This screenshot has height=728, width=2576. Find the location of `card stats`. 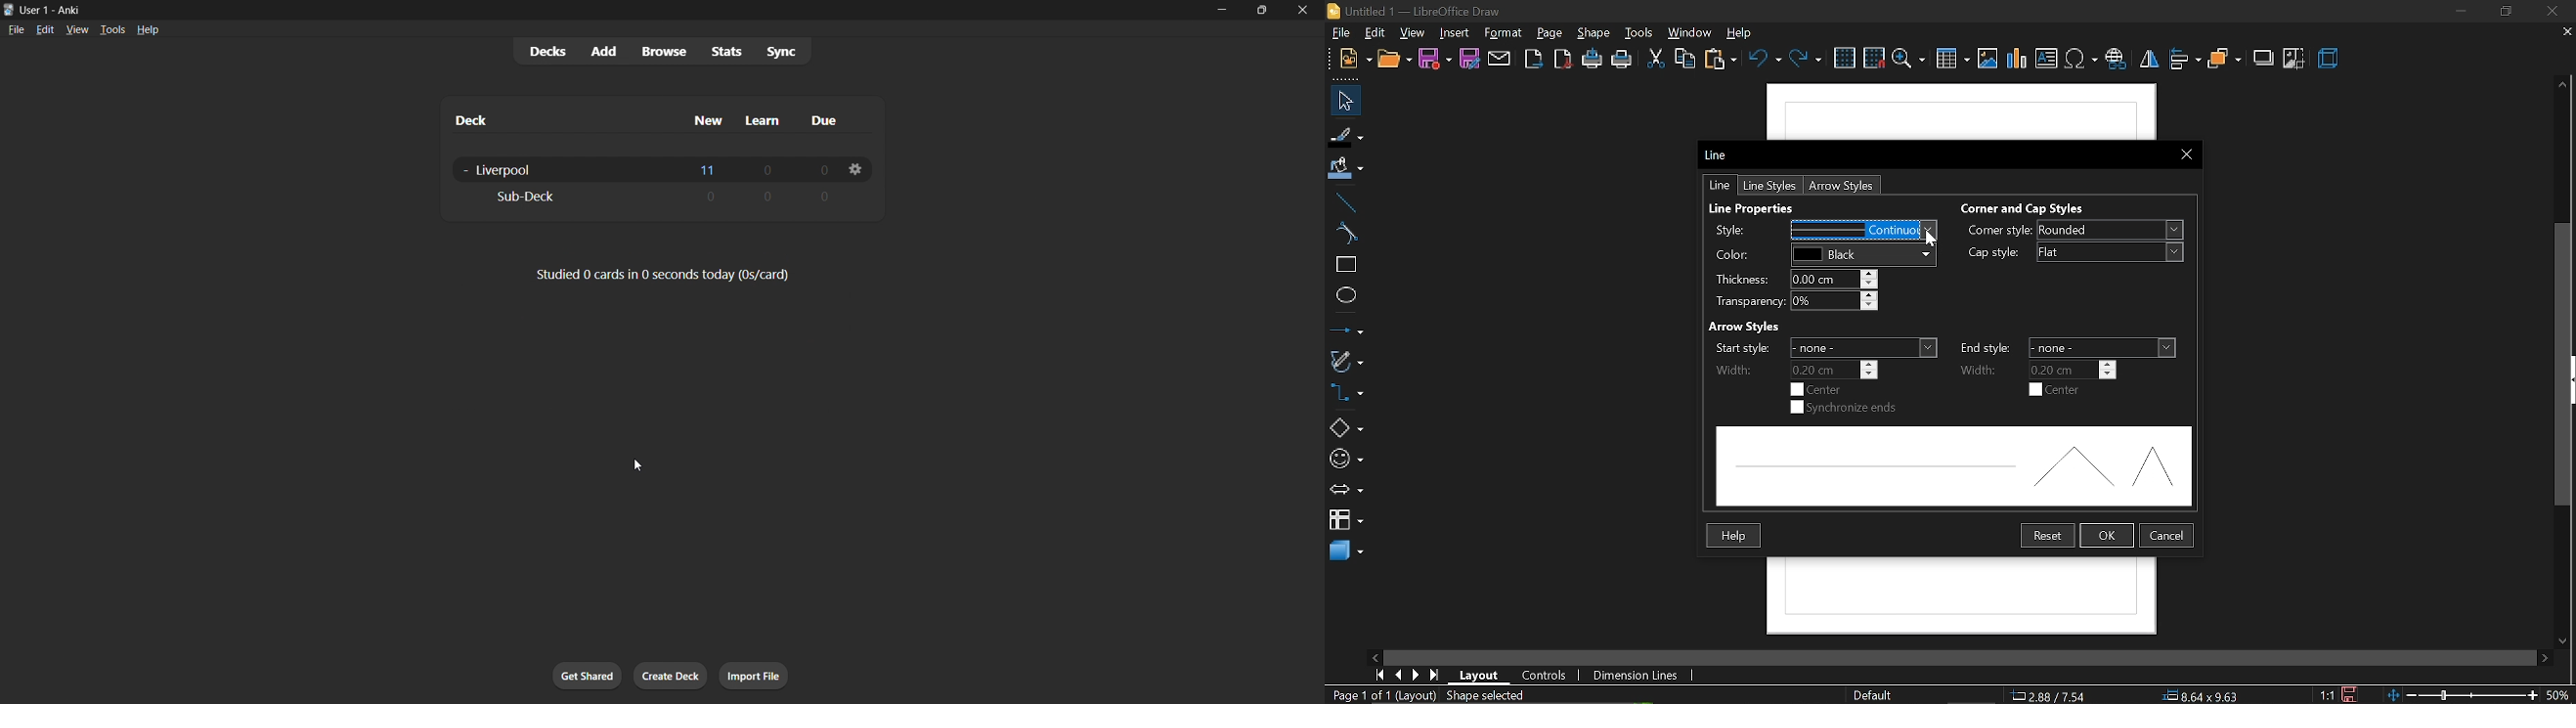

card stats is located at coordinates (666, 273).